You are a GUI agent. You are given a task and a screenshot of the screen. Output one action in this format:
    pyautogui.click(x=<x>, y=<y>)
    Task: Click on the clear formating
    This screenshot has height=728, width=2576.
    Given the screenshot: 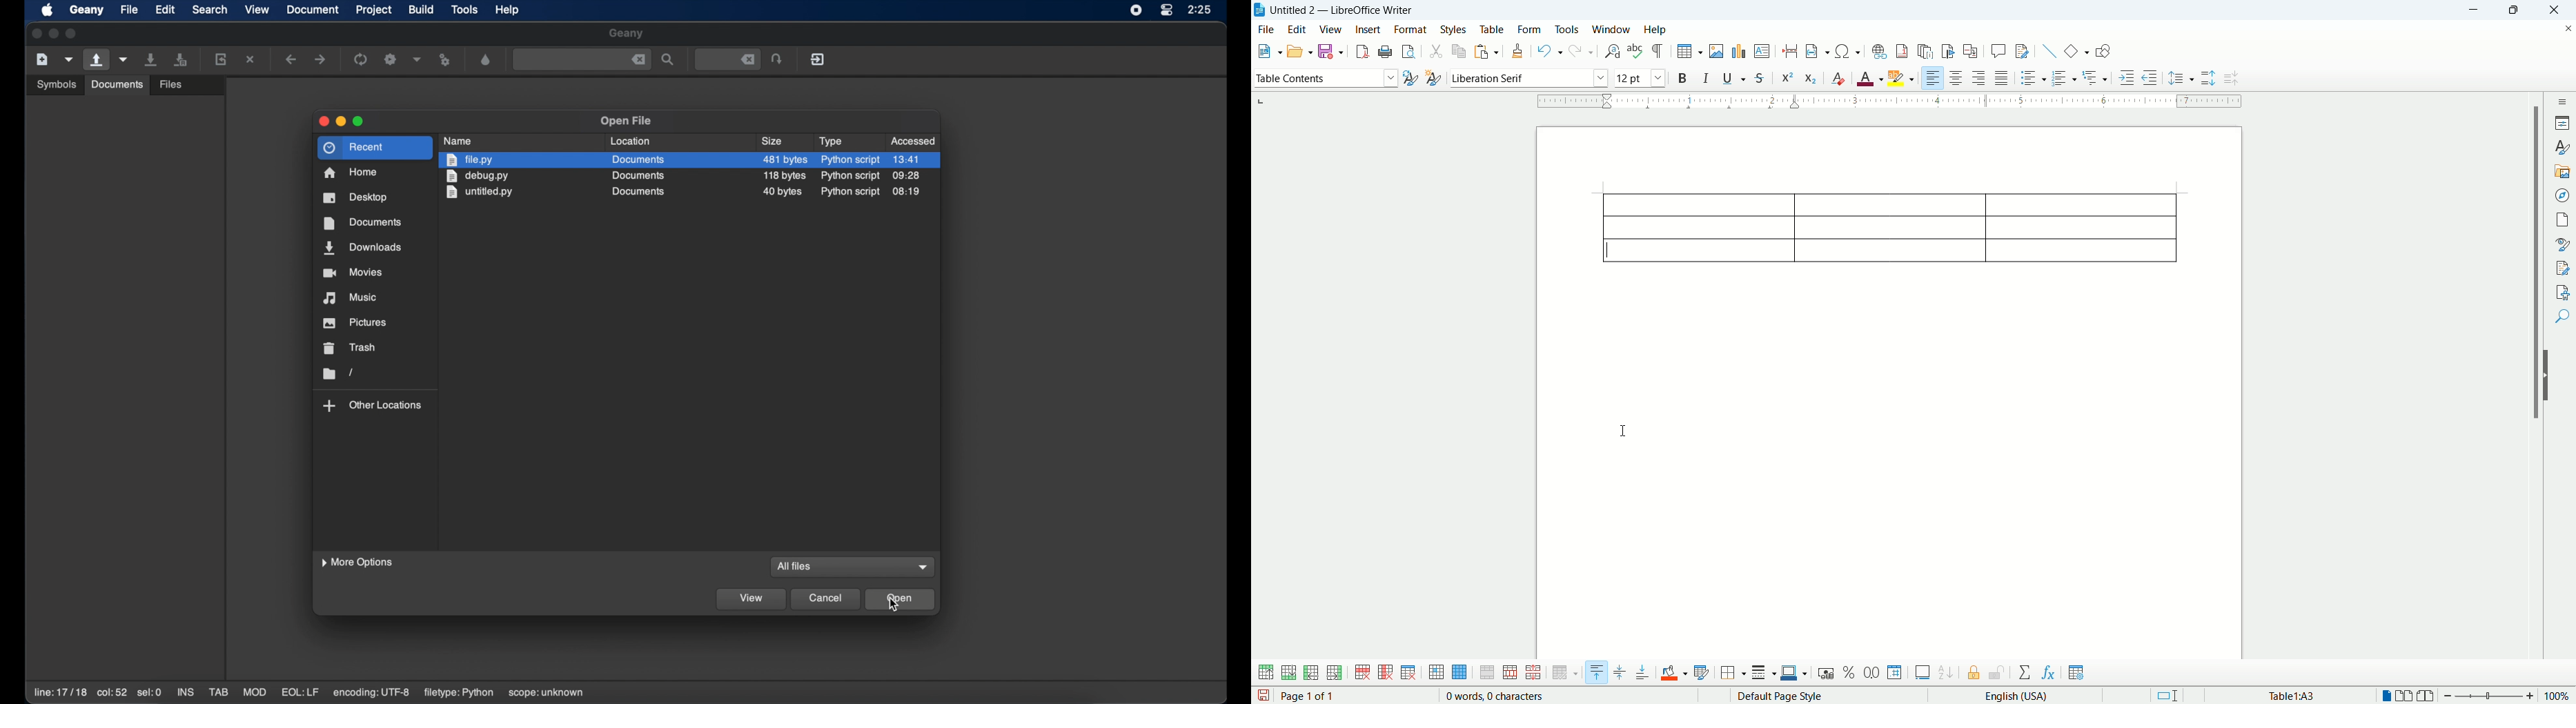 What is the action you would take?
    pyautogui.click(x=1836, y=78)
    